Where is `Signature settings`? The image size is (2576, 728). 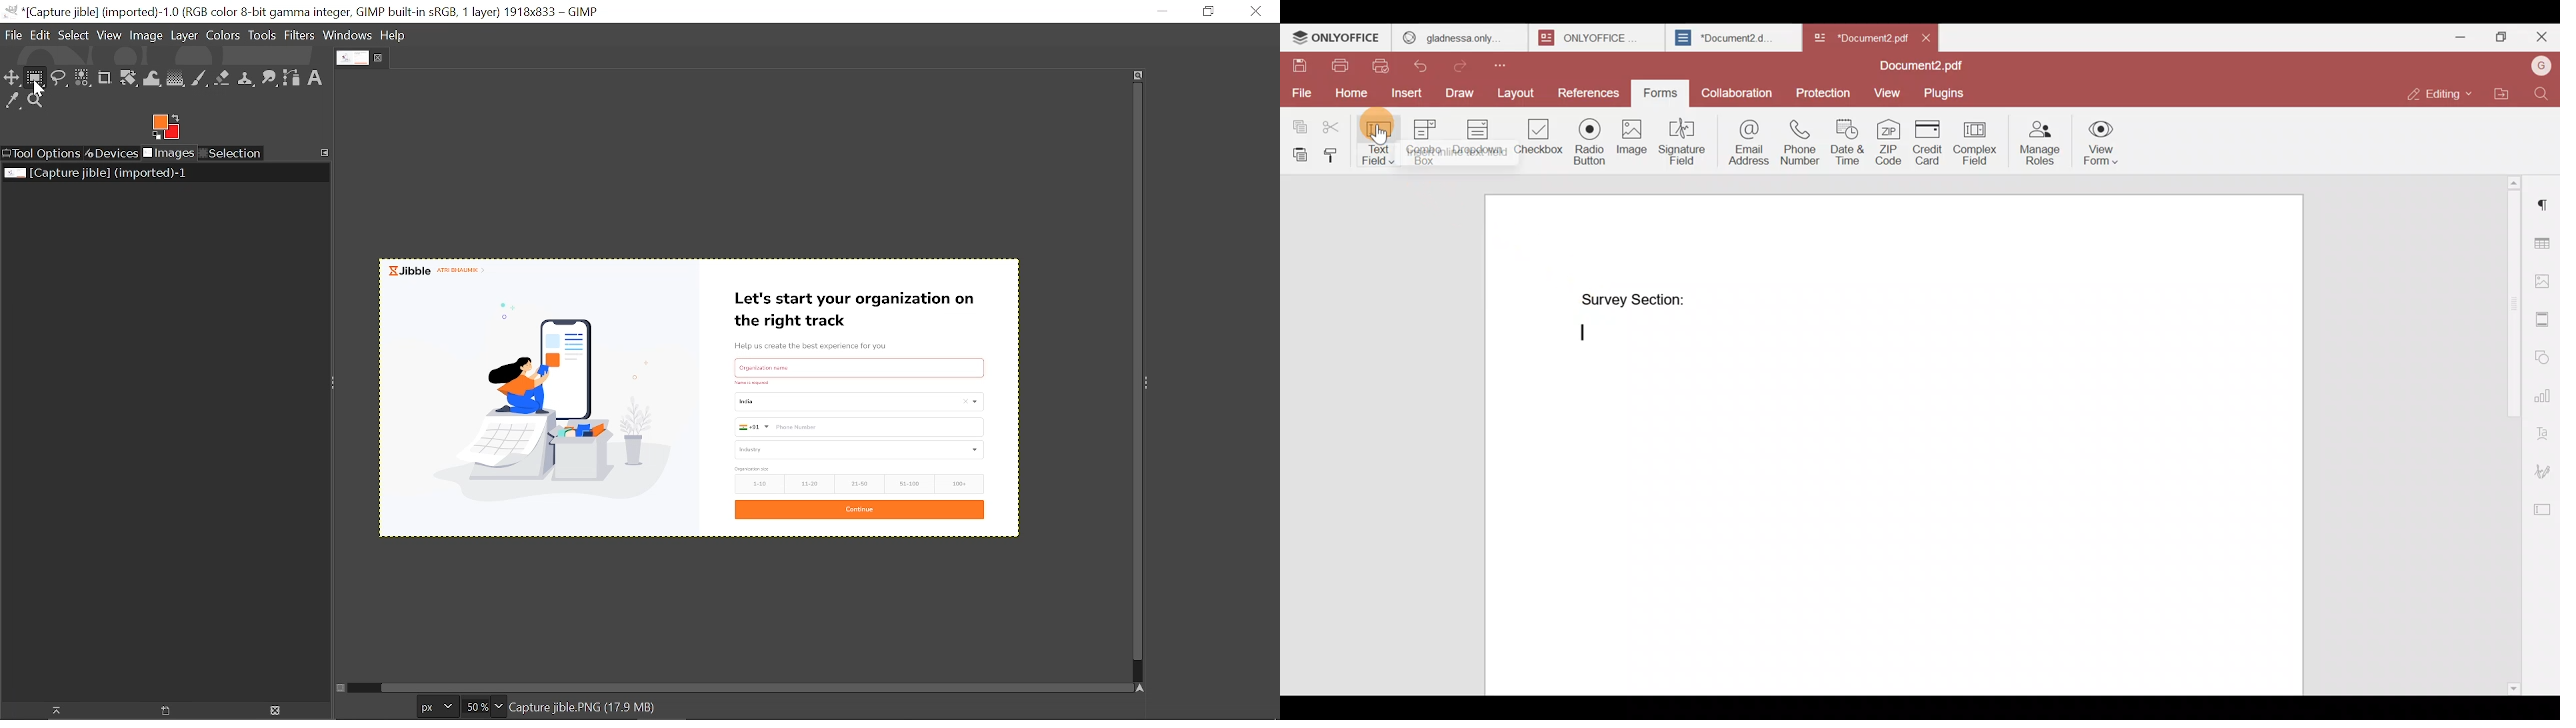 Signature settings is located at coordinates (2544, 471).